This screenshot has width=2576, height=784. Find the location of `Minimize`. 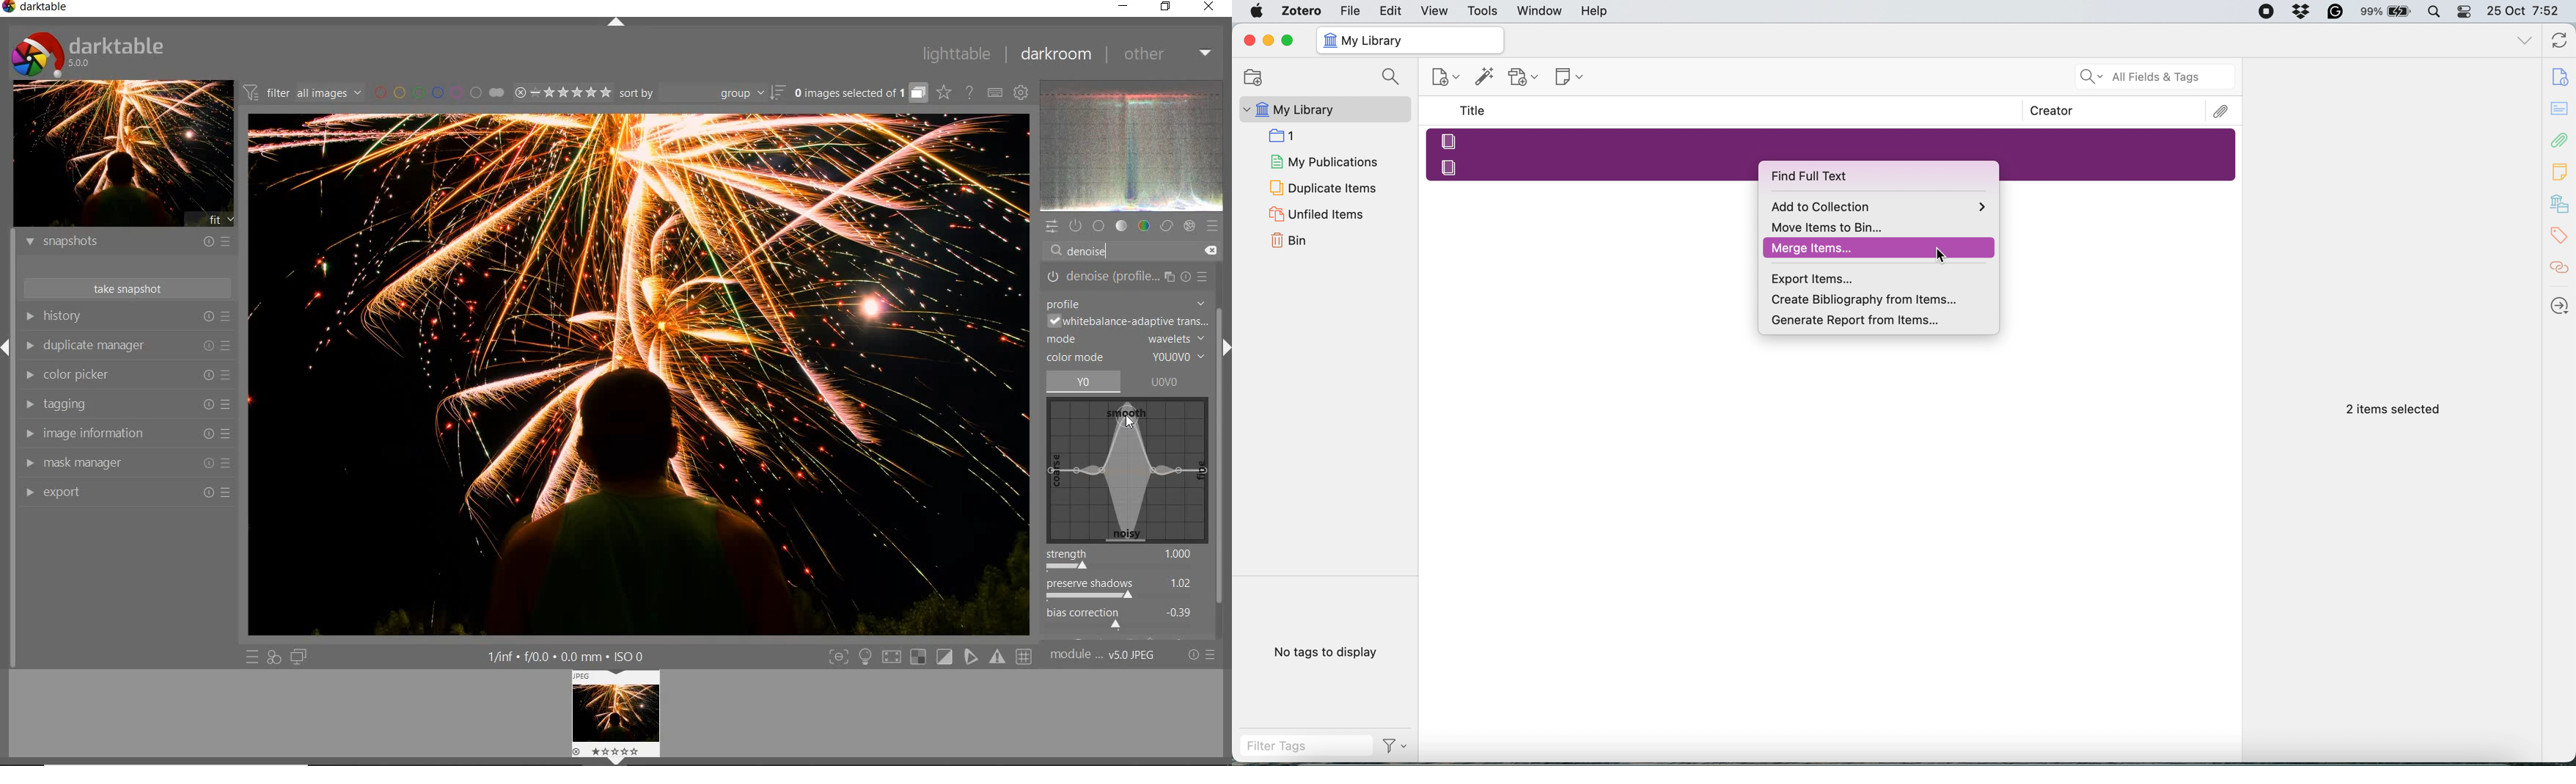

Minimize is located at coordinates (1267, 41).